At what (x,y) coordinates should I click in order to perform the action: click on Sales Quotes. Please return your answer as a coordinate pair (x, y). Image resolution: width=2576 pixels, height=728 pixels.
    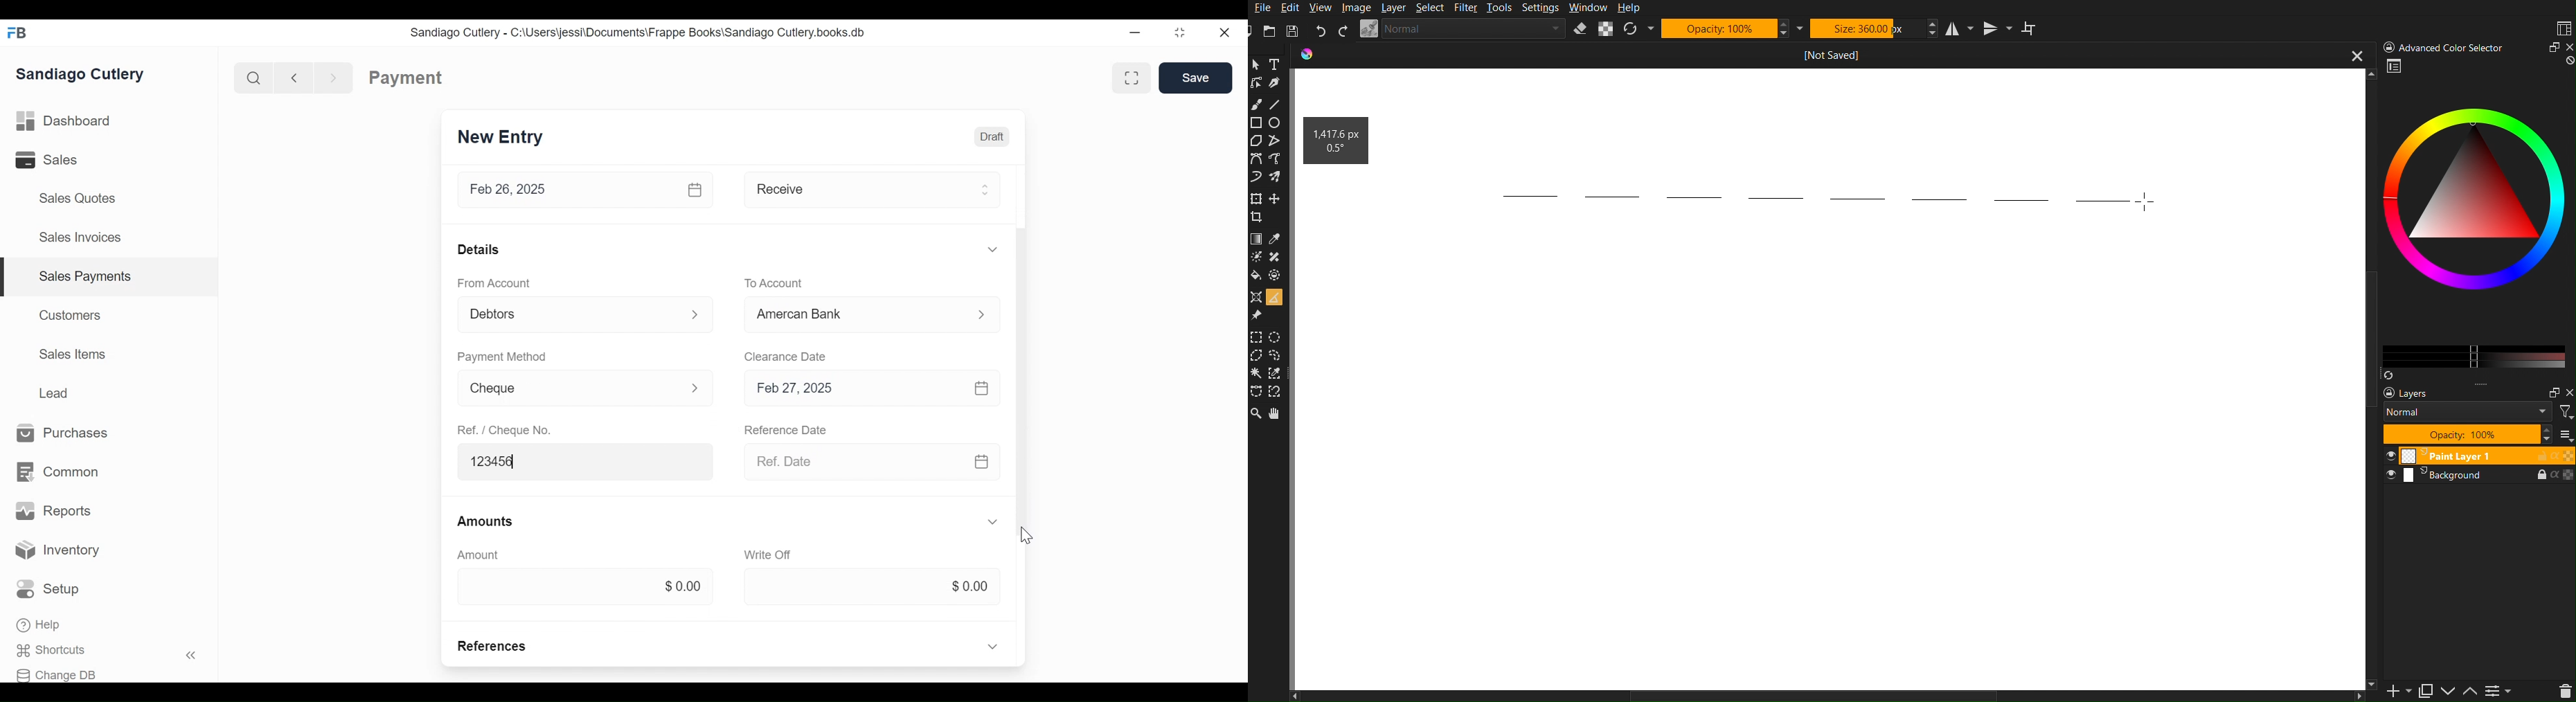
    Looking at the image, I should click on (76, 198).